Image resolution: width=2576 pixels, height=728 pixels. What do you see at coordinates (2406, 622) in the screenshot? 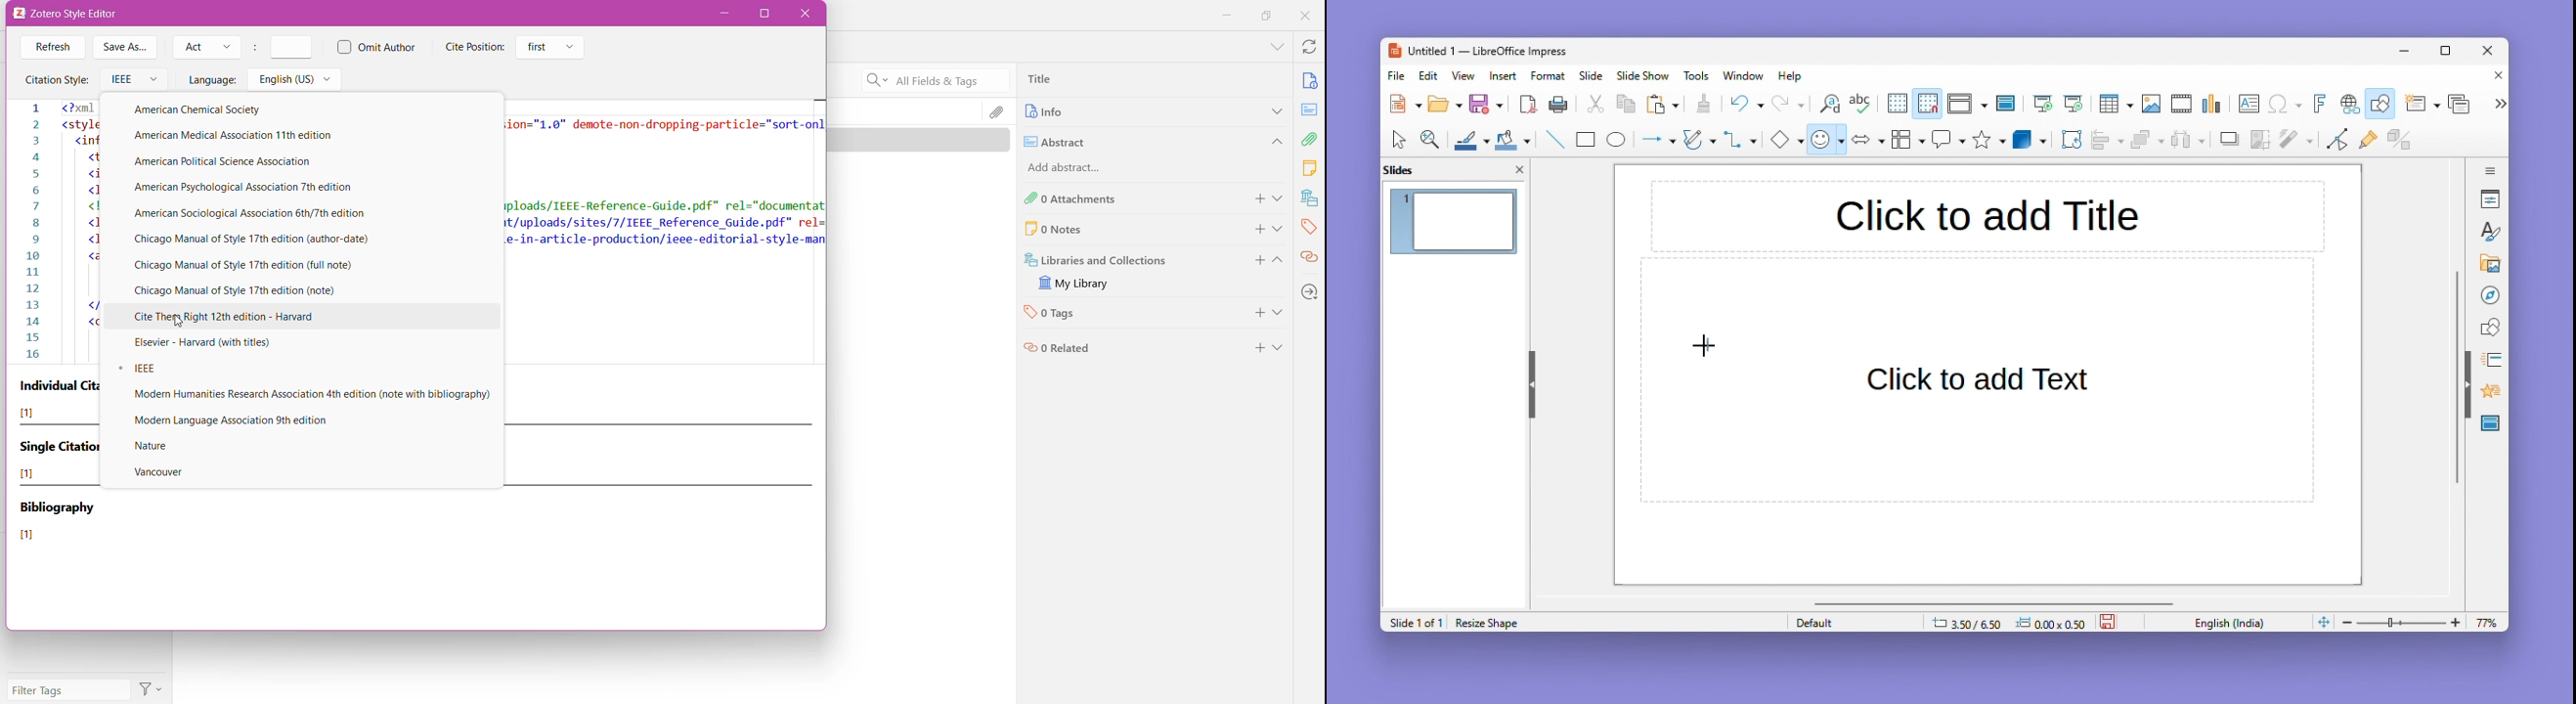
I see `zoom toggle bar` at bounding box center [2406, 622].